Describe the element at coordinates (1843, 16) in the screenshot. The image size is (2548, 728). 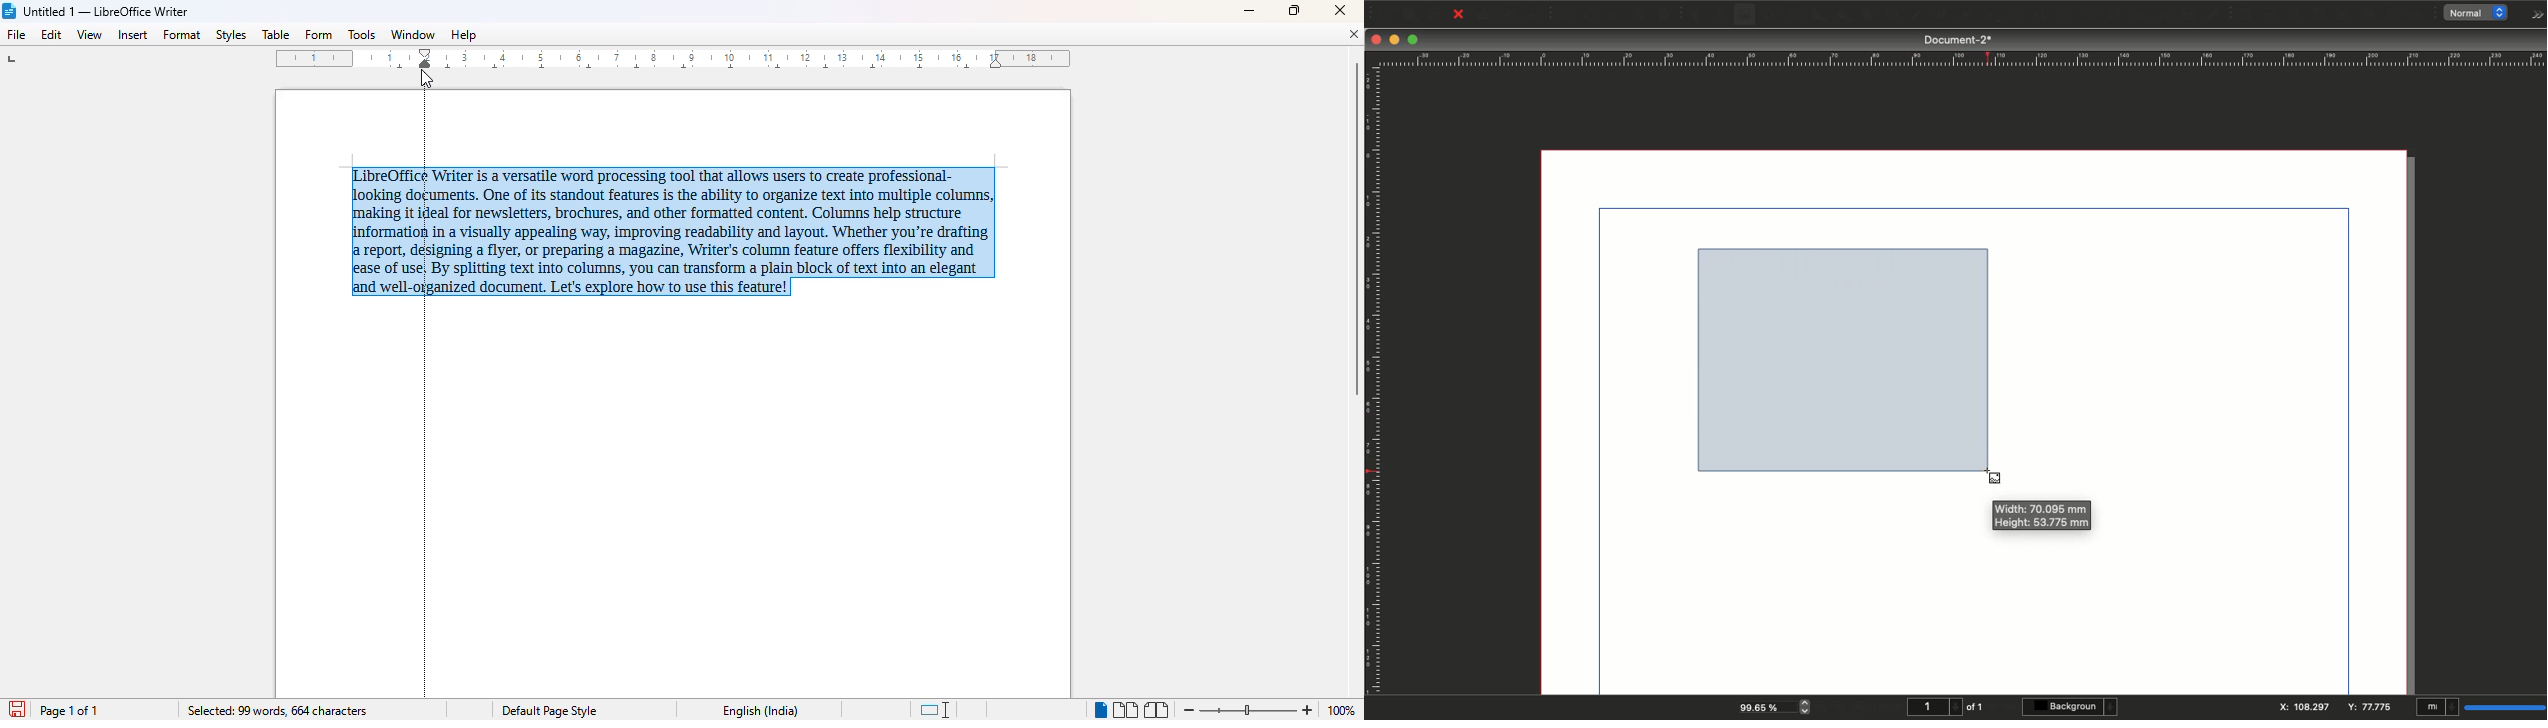
I see `Polygon` at that location.